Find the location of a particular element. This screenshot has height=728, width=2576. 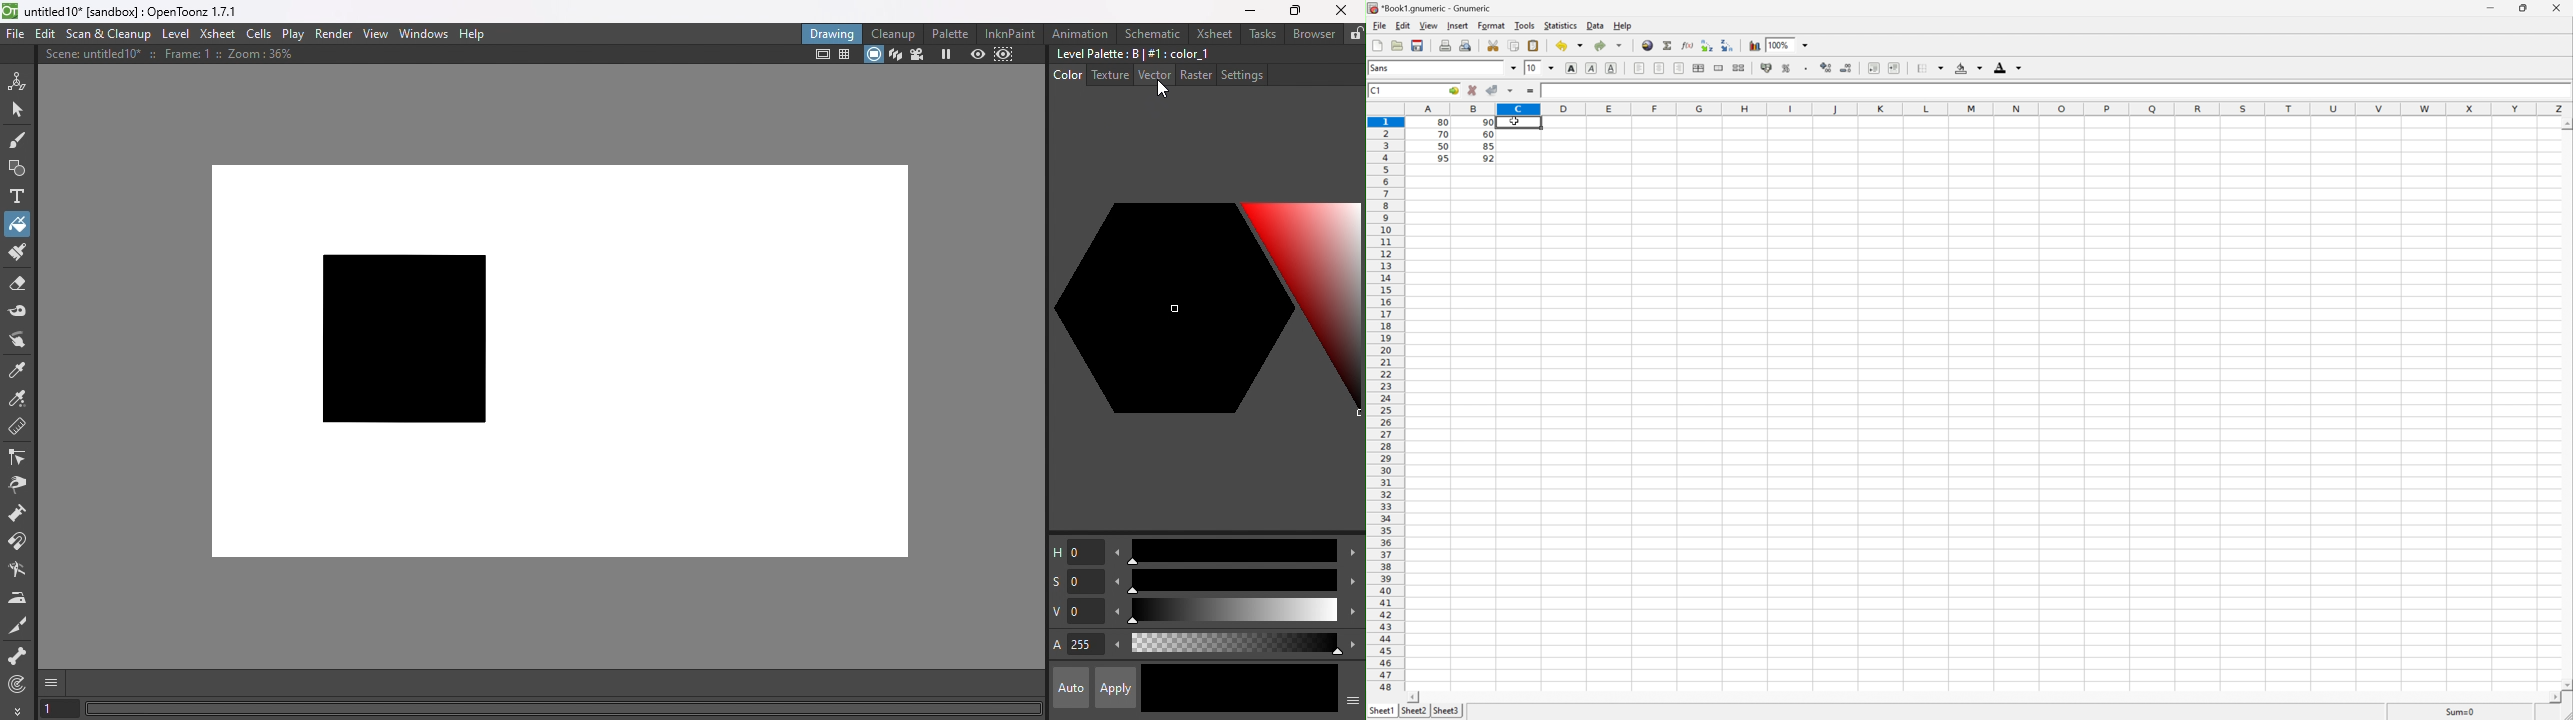

Vector is located at coordinates (1153, 76).